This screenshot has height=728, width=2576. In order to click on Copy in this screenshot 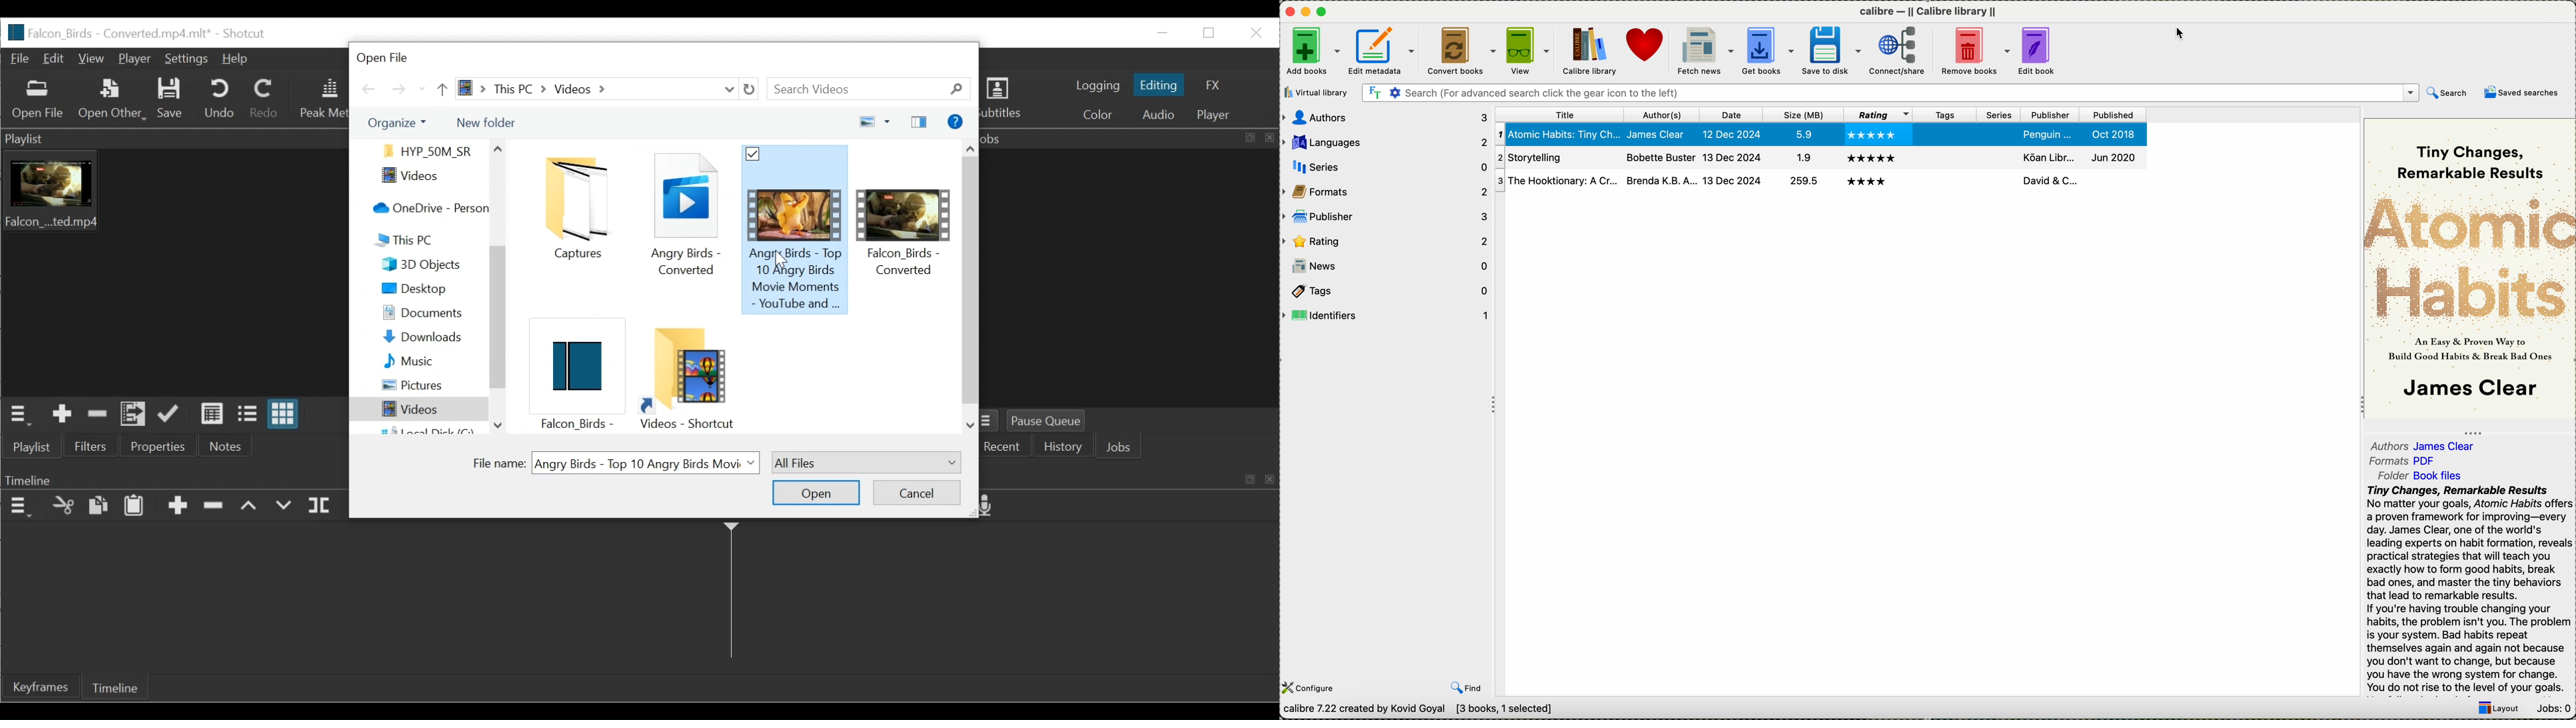, I will do `click(98, 506)`.